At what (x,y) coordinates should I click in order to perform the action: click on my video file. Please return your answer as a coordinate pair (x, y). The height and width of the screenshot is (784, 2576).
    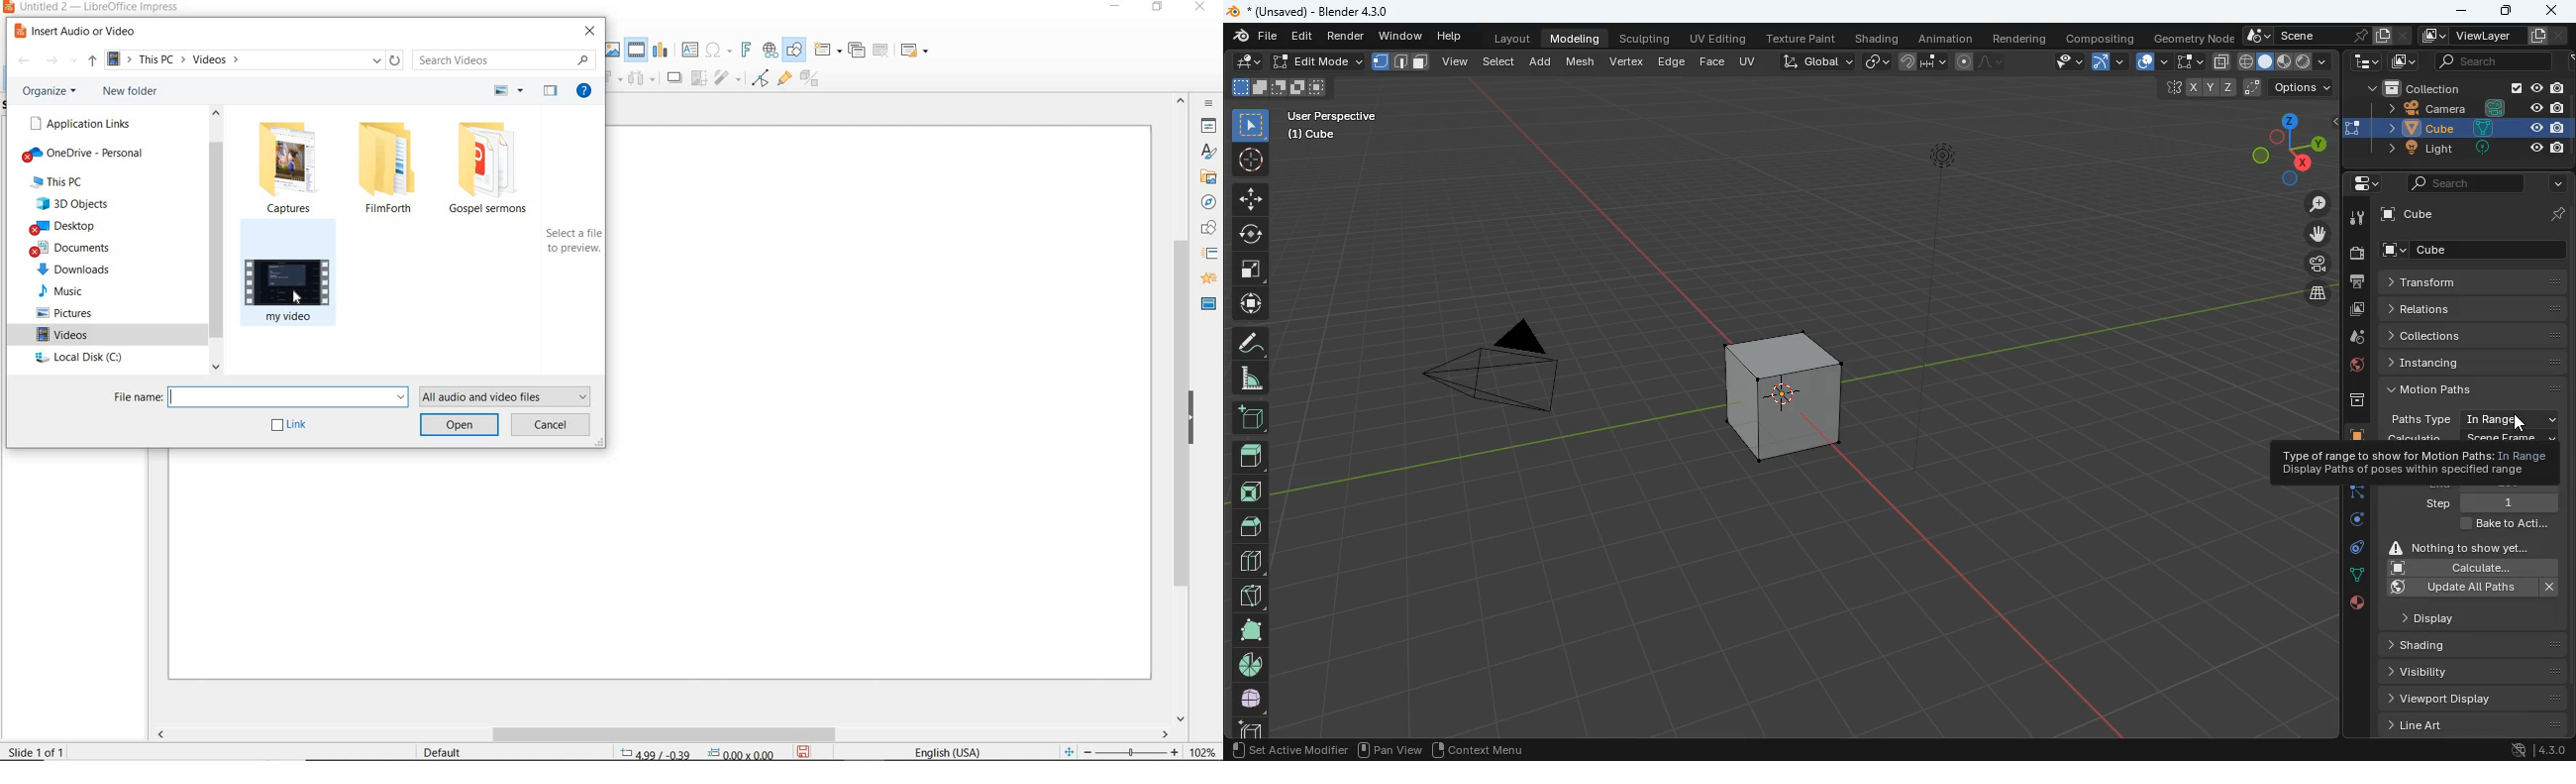
    Looking at the image, I should click on (296, 281).